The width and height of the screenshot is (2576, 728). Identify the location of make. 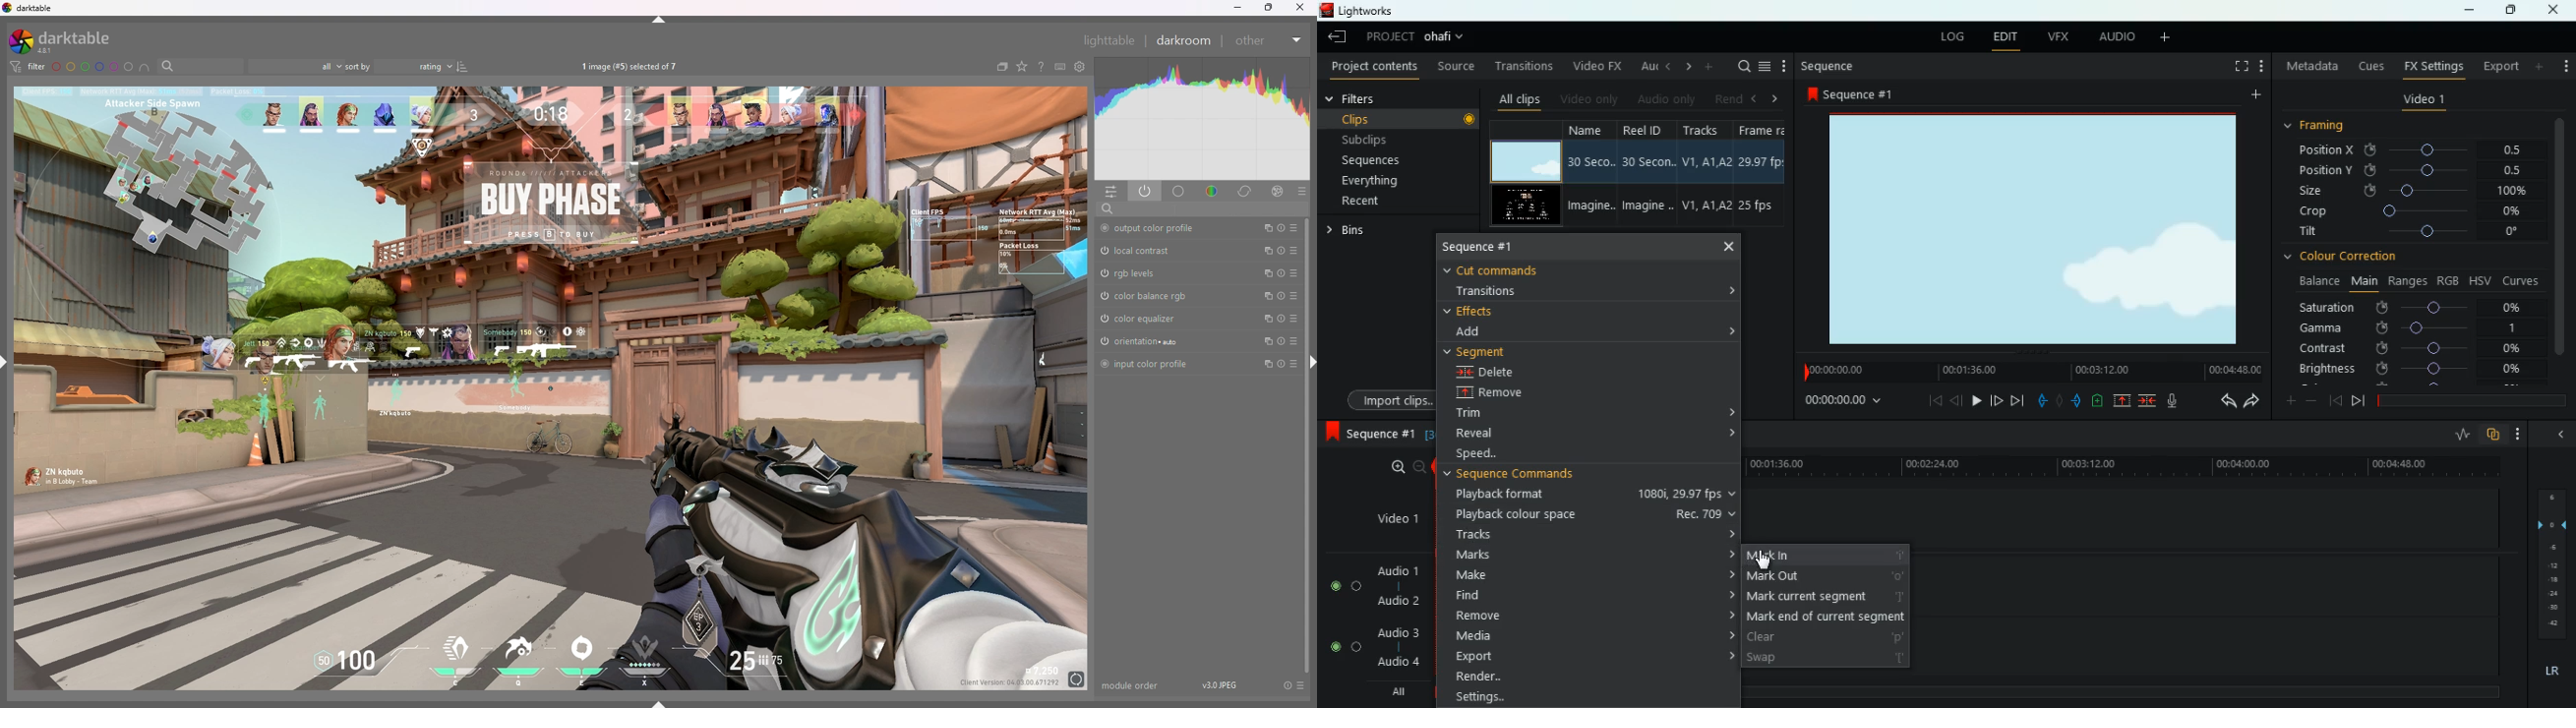
(1594, 574).